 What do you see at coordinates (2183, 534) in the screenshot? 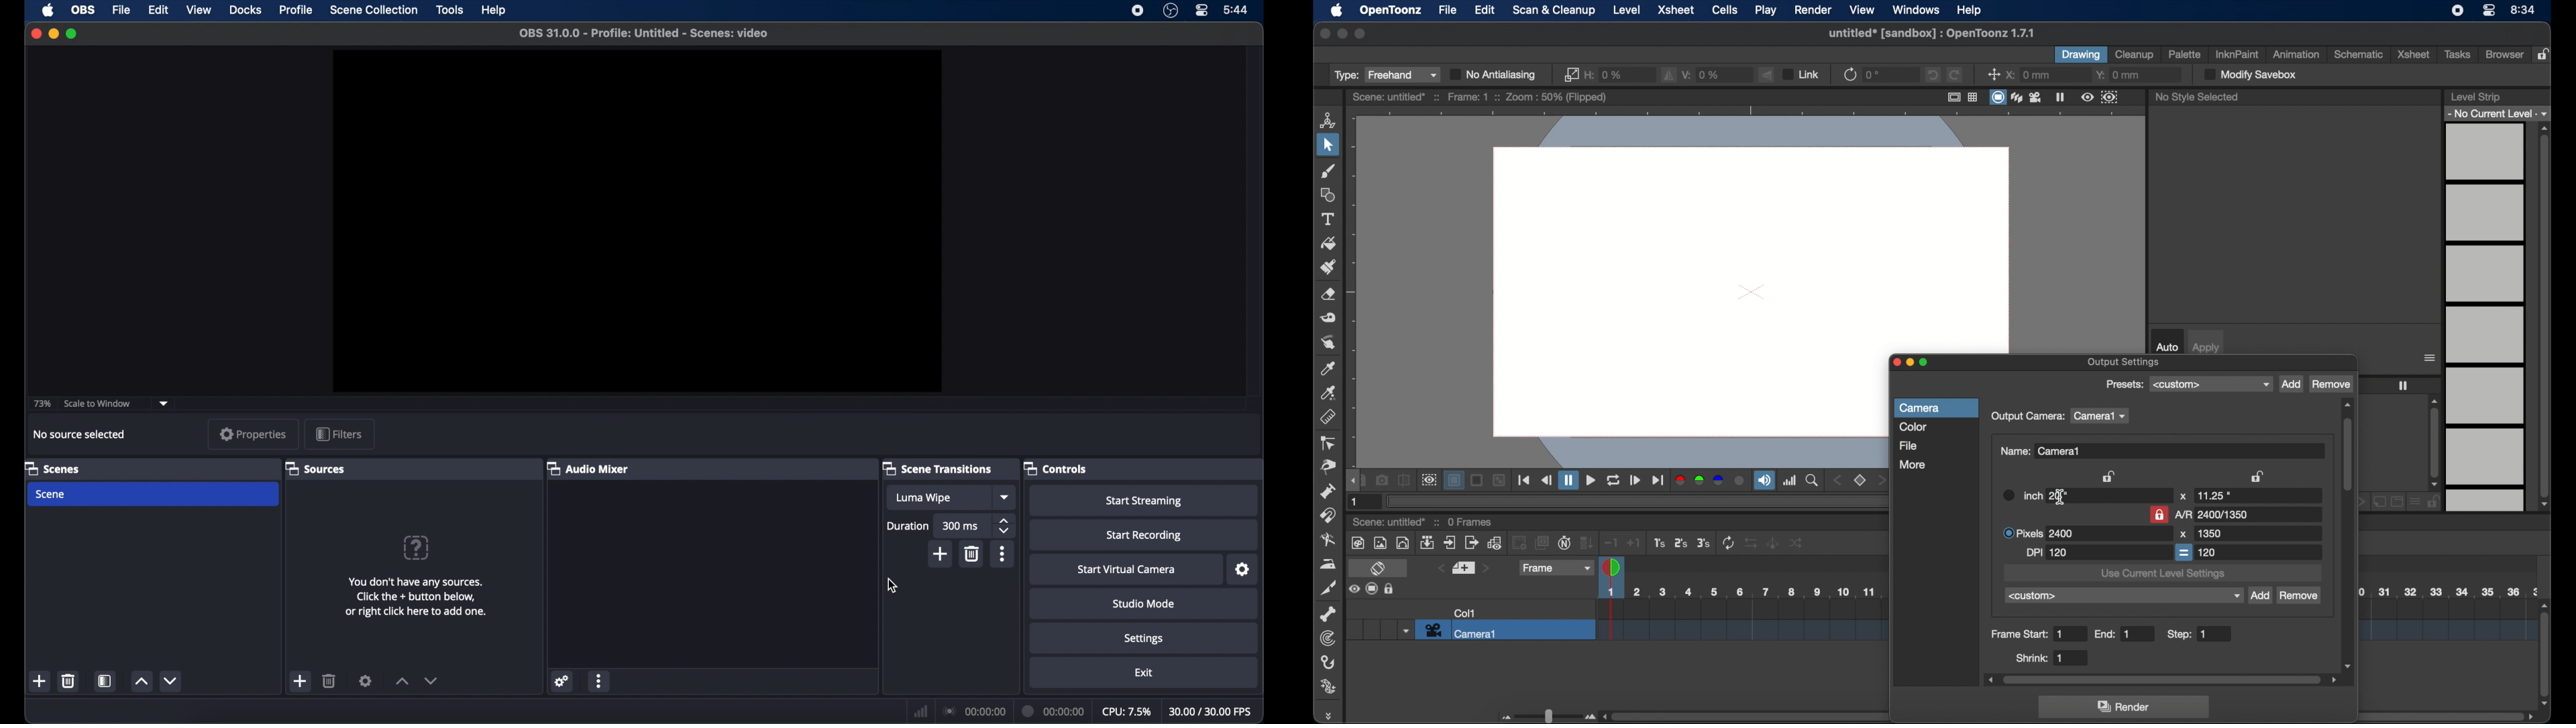
I see `x` at bounding box center [2183, 534].